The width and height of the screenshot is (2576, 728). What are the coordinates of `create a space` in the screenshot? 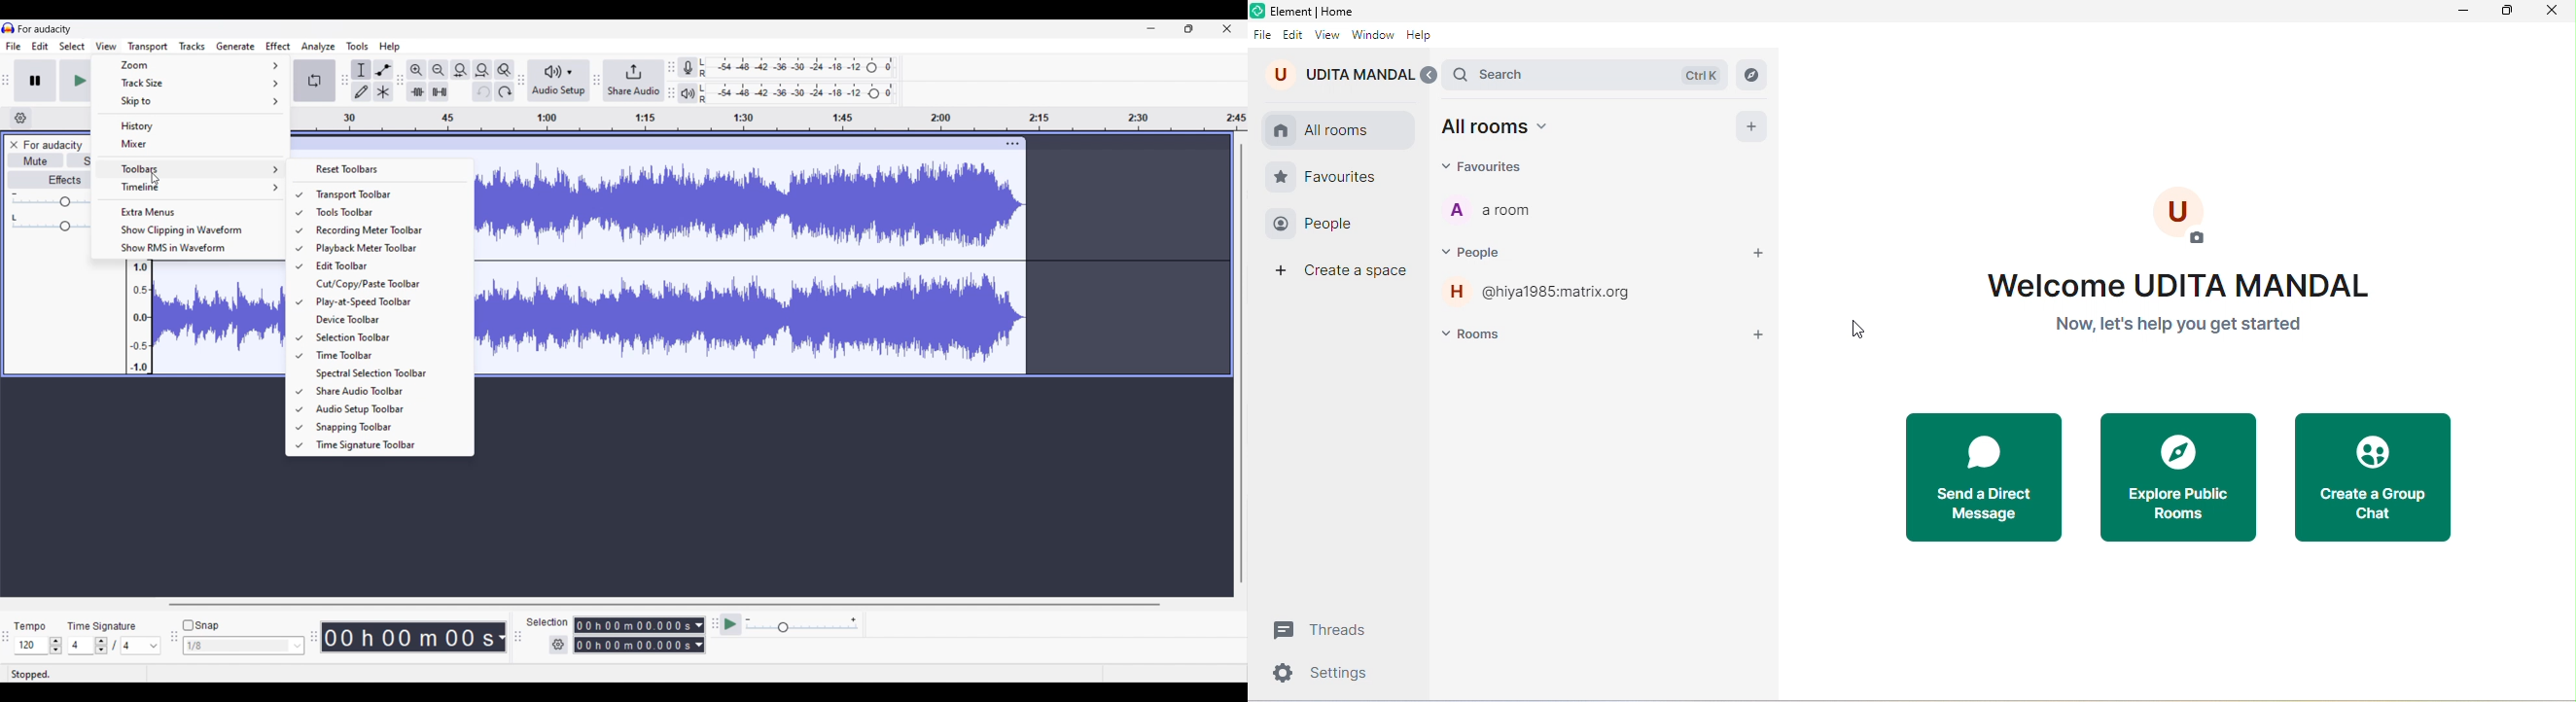 It's located at (1336, 272).